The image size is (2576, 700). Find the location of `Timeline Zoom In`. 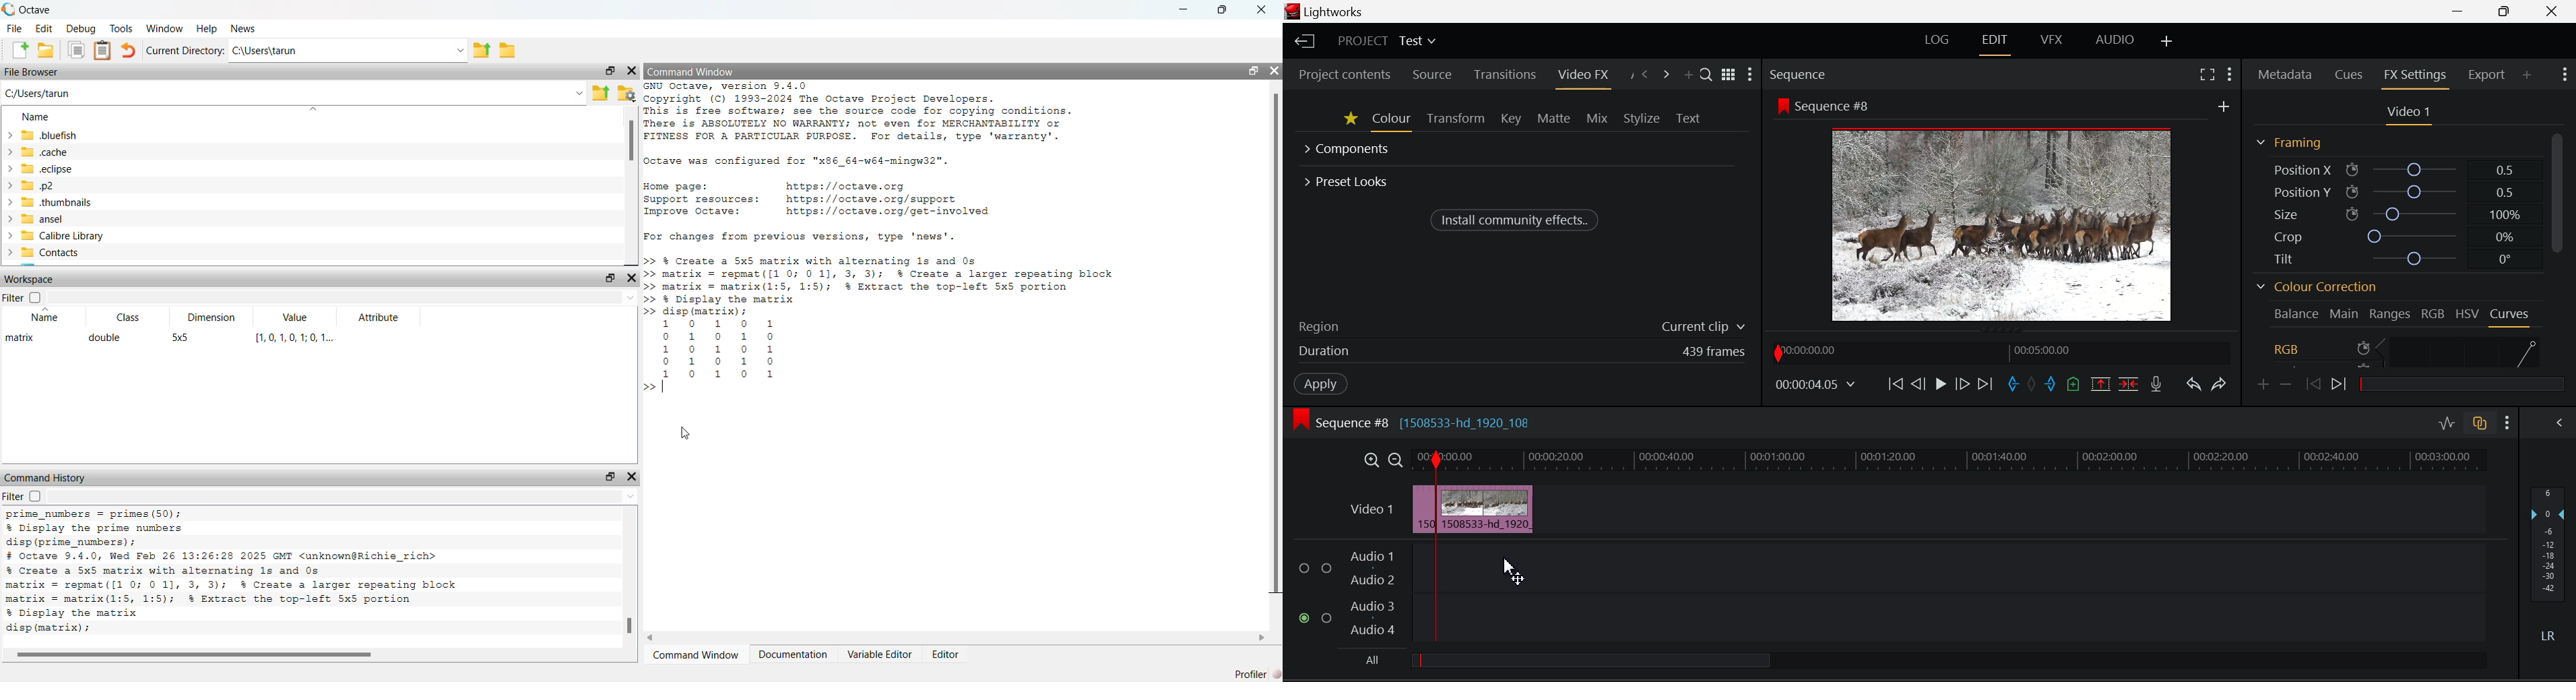

Timeline Zoom In is located at coordinates (1371, 462).